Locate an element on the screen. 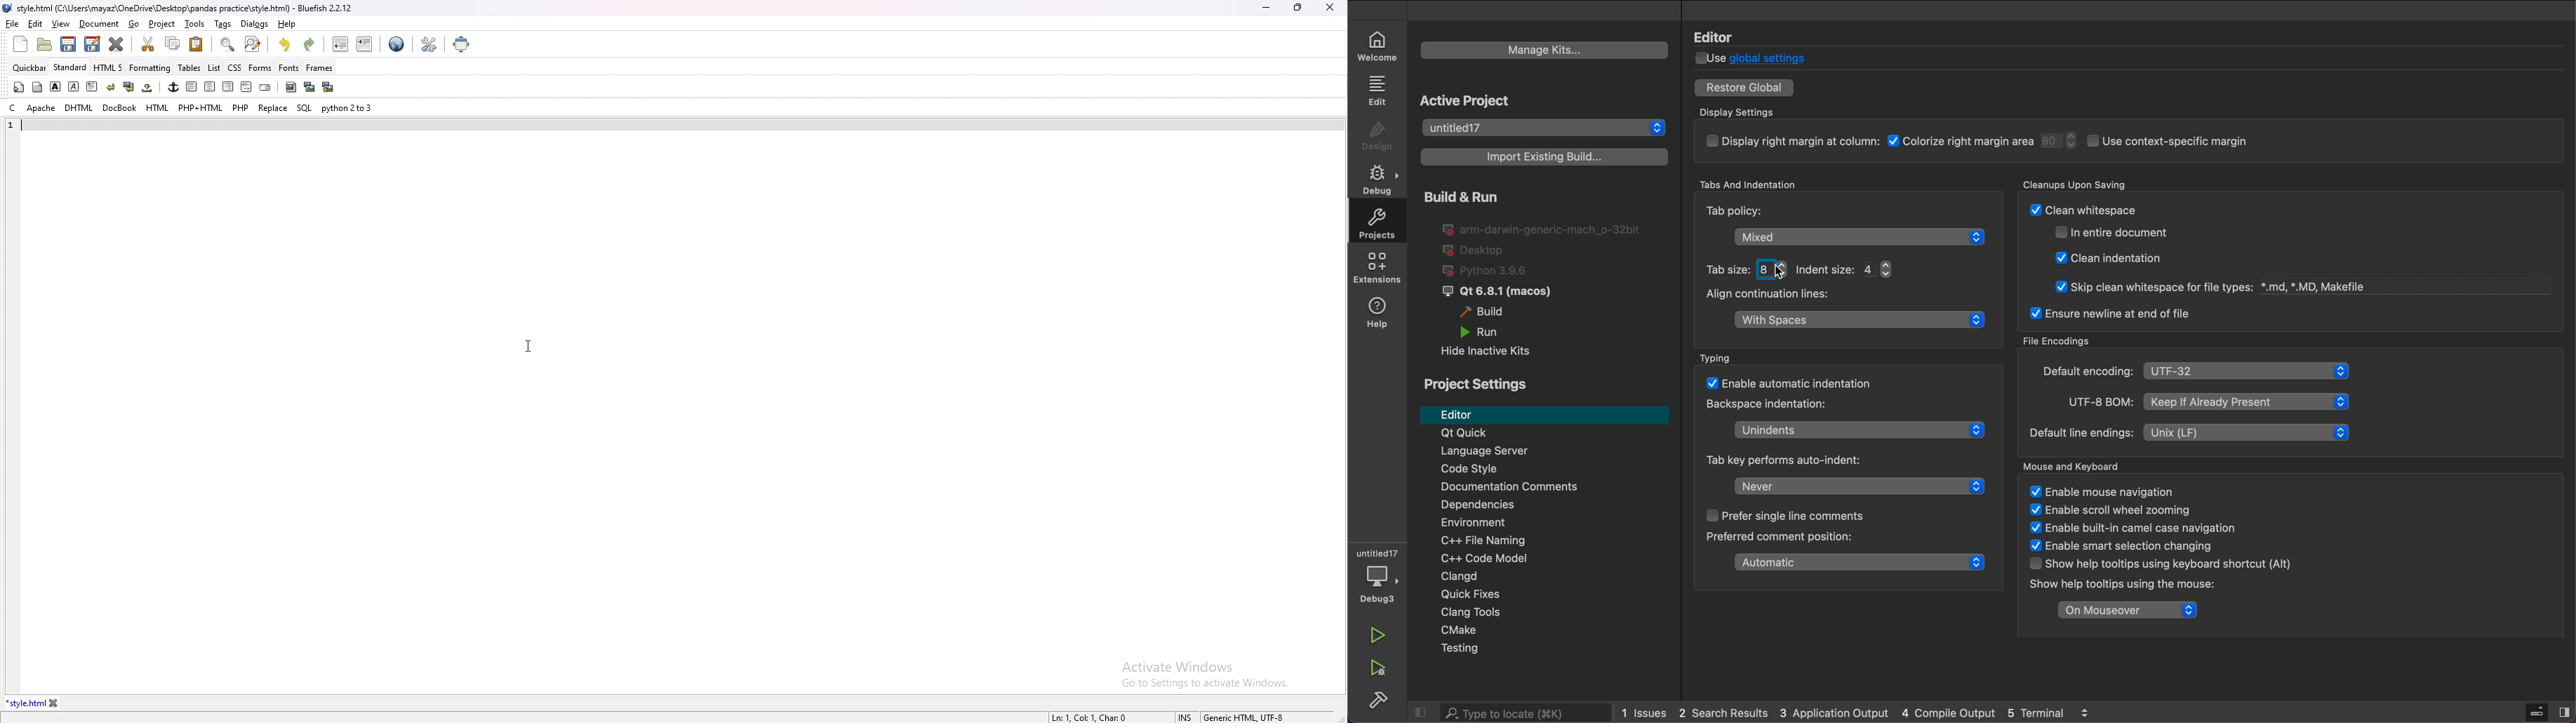 This screenshot has height=728, width=2576. anchor is located at coordinates (173, 87).